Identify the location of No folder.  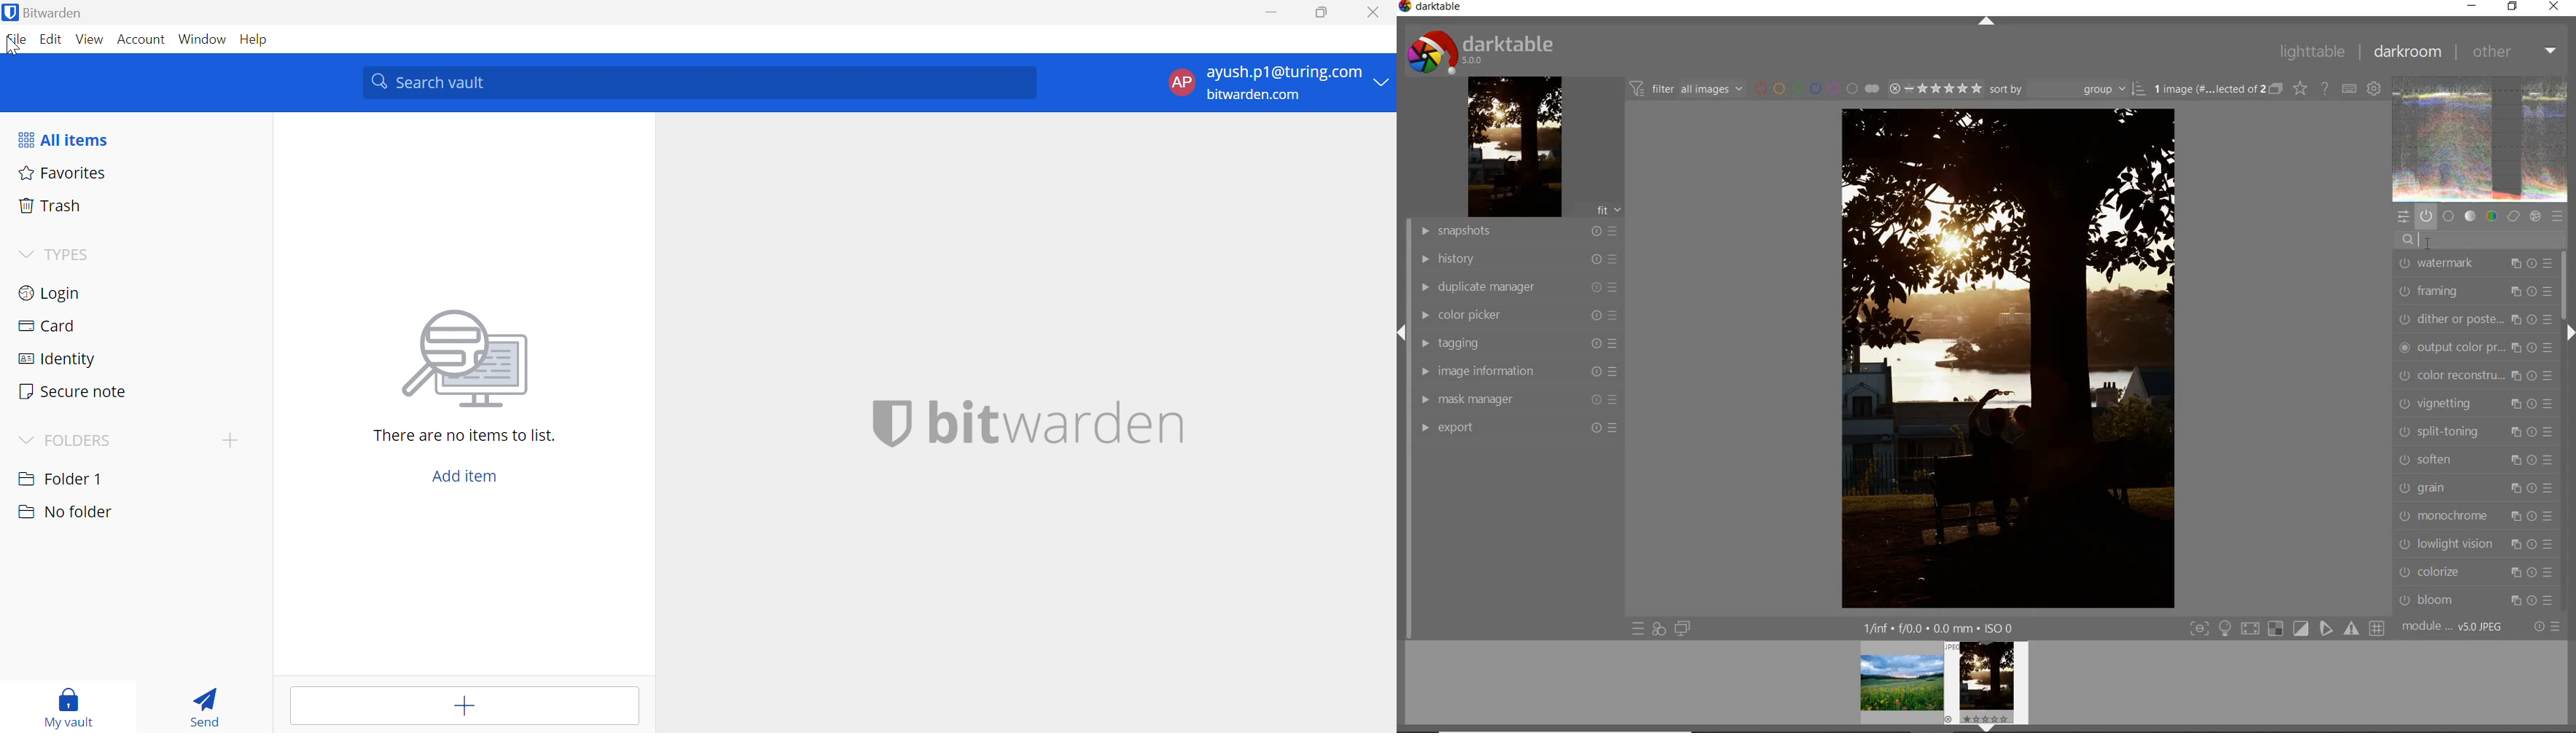
(64, 512).